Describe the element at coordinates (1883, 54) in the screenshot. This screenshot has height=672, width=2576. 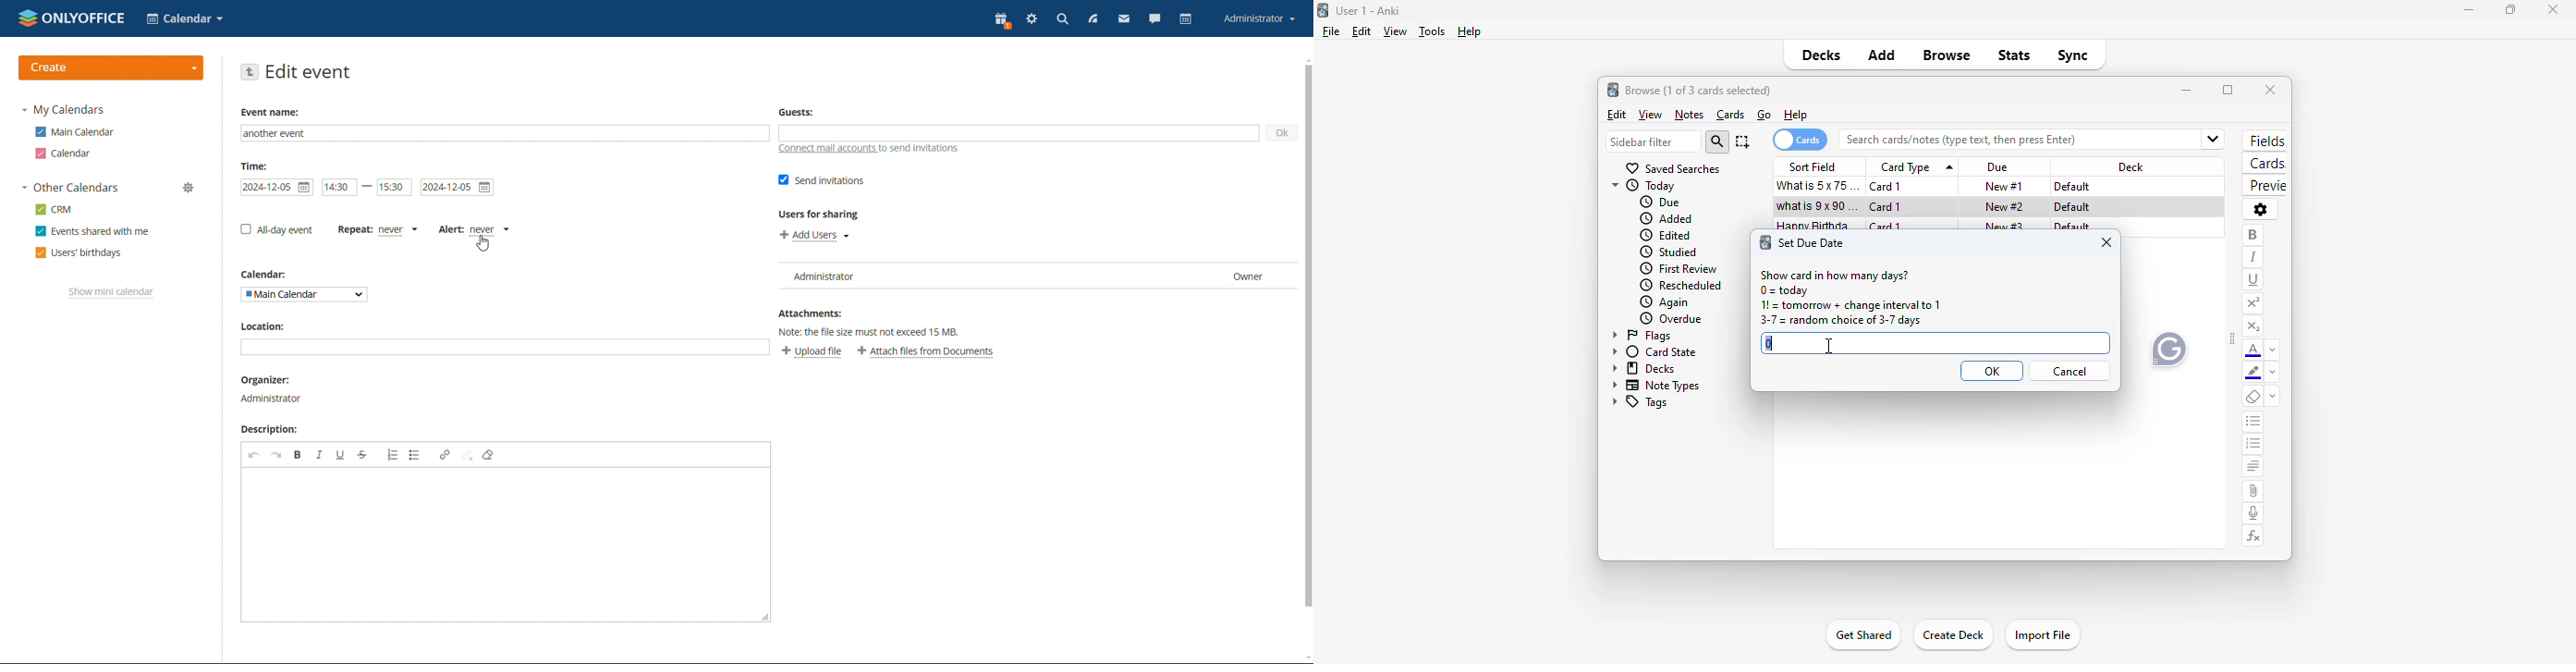
I see `add` at that location.